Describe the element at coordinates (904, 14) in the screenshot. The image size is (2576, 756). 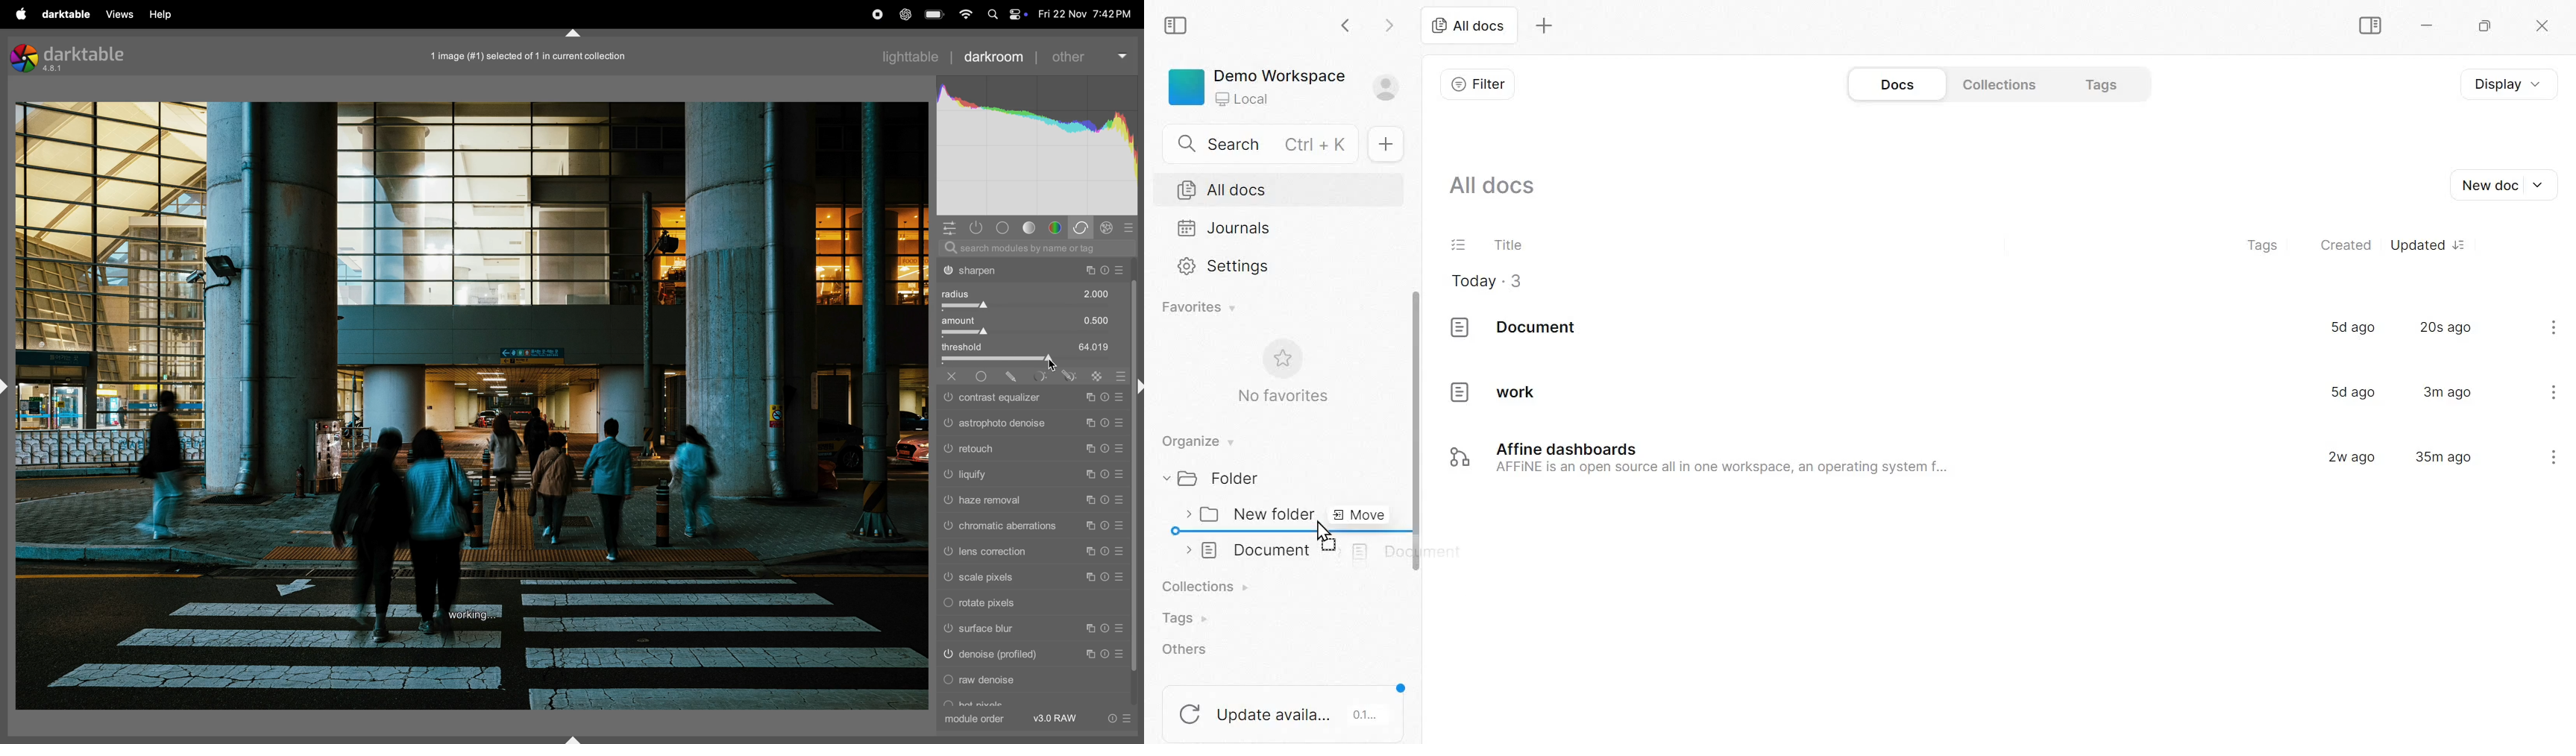
I see `chatgpt` at that location.